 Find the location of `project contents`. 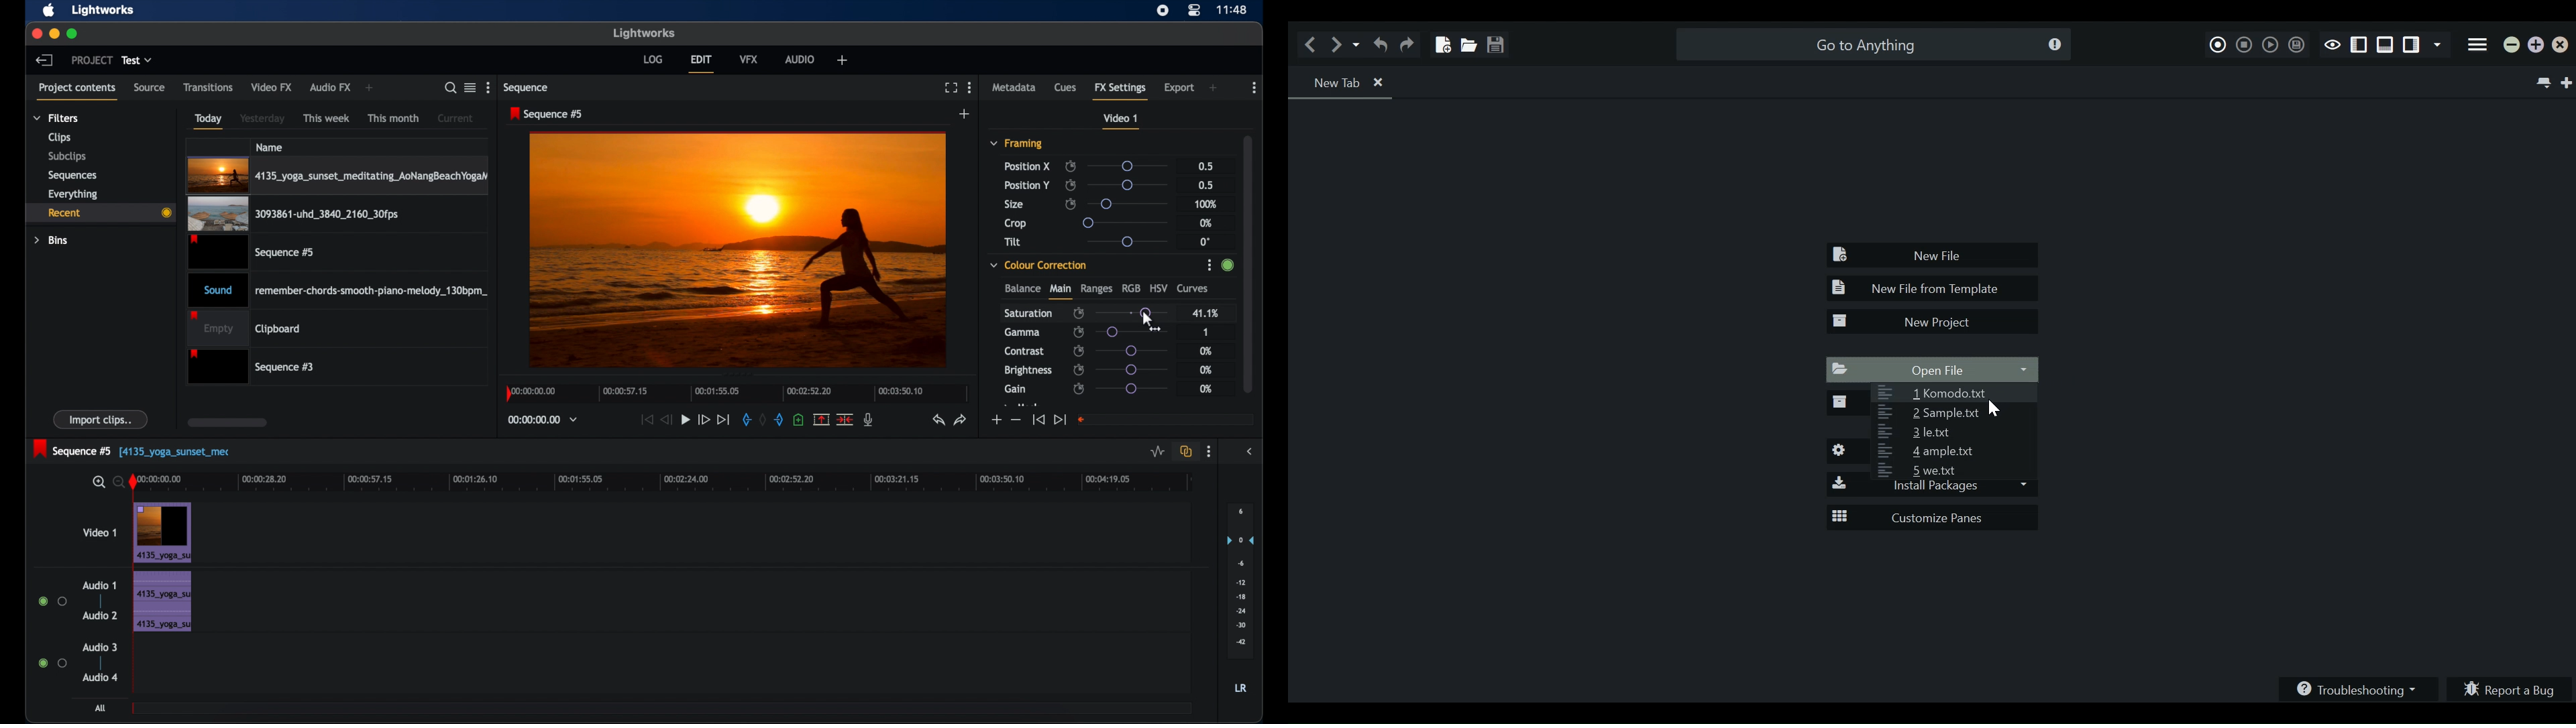

project contents is located at coordinates (79, 90).